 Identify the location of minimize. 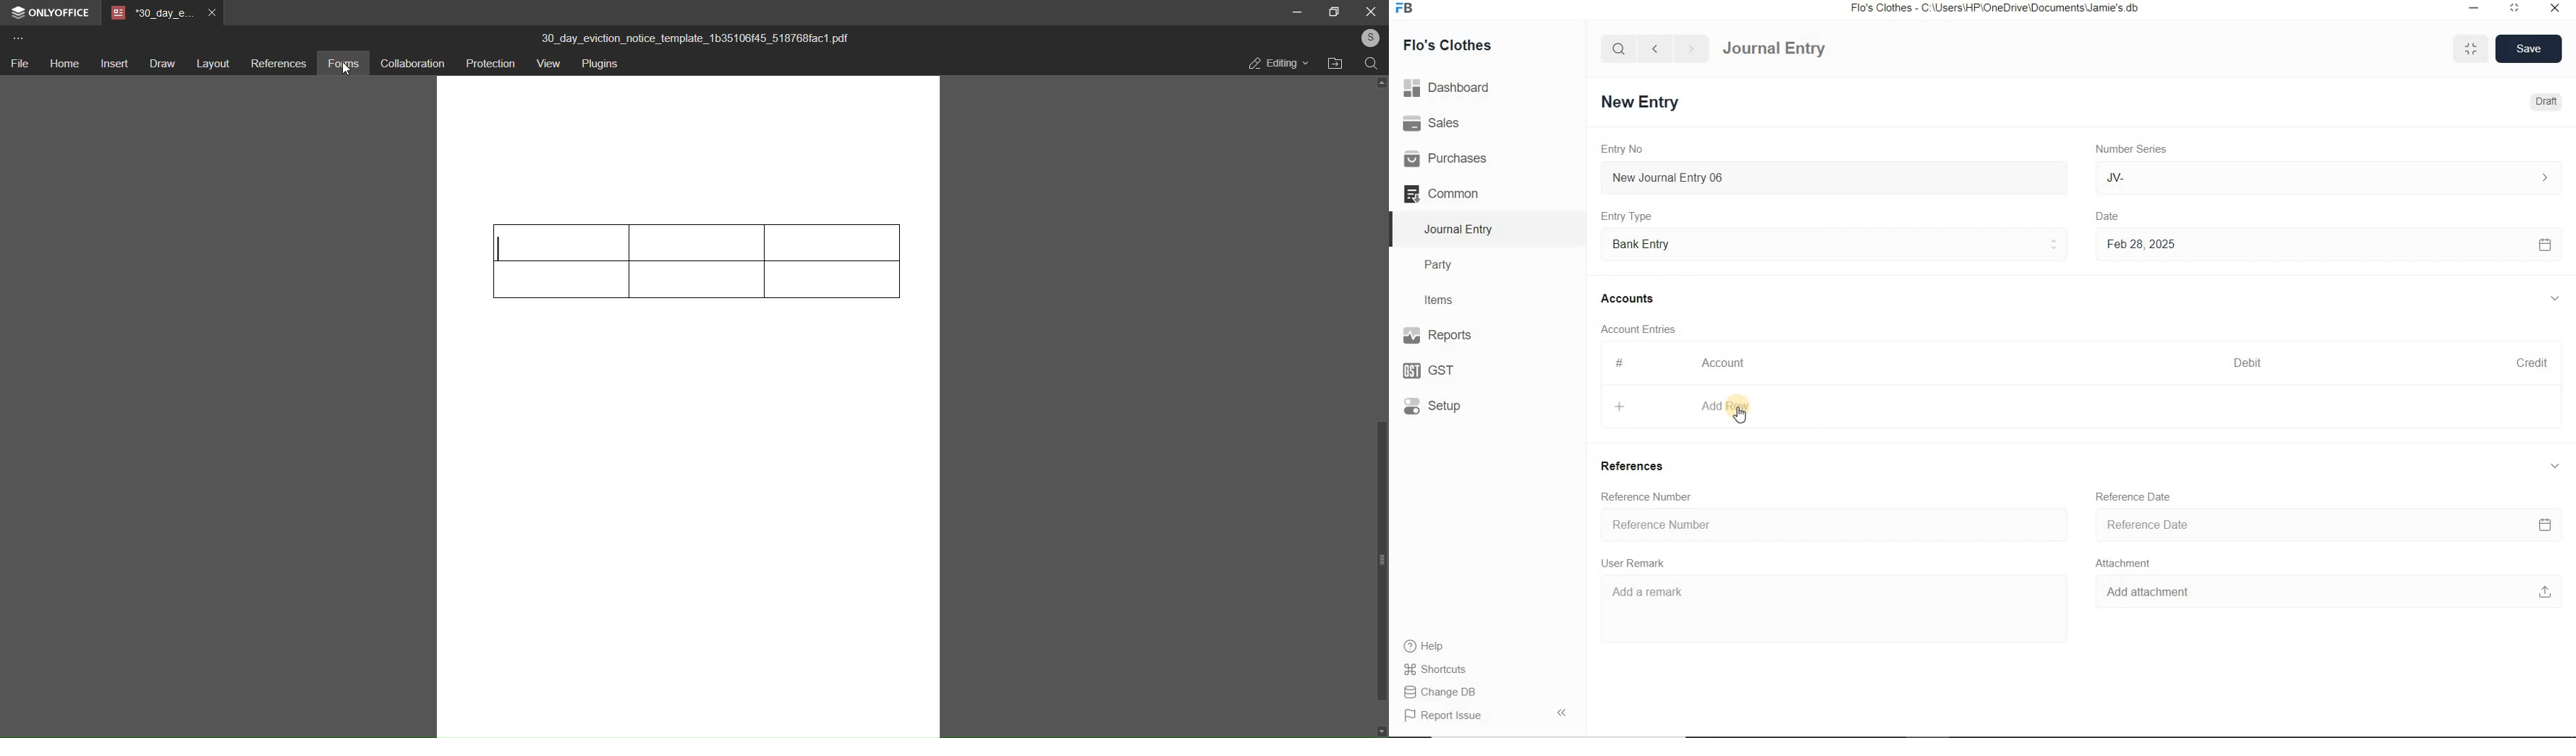
(2472, 7).